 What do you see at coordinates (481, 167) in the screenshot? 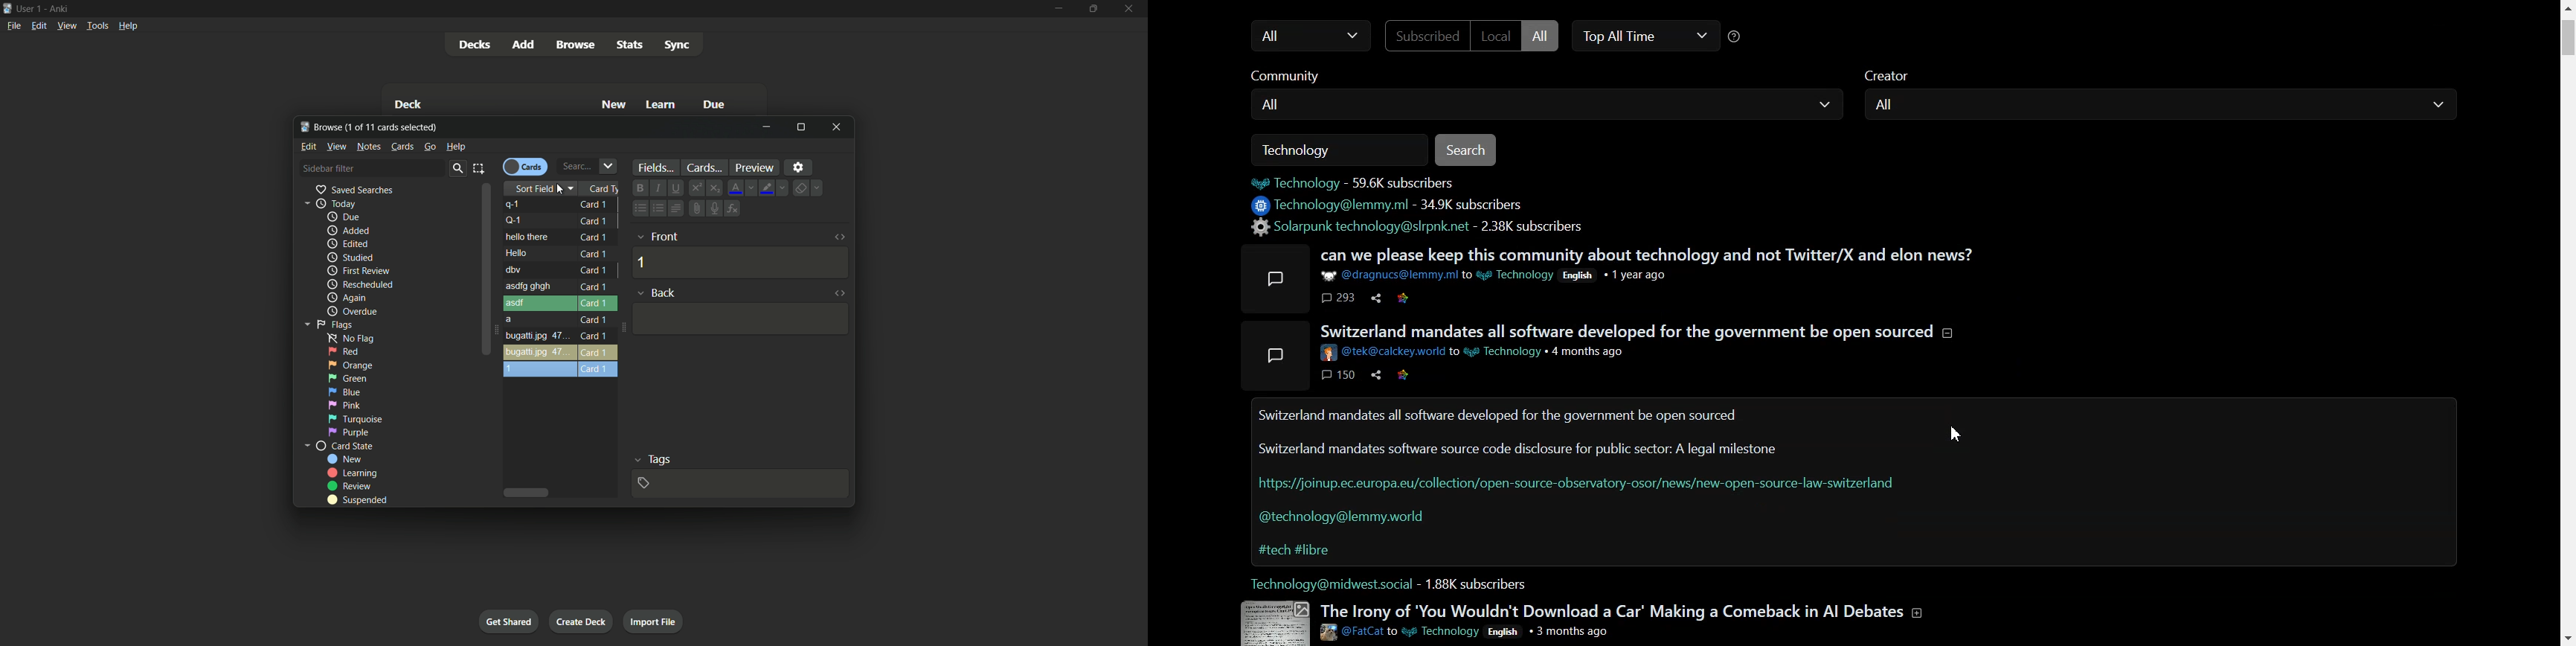
I see `select` at bounding box center [481, 167].